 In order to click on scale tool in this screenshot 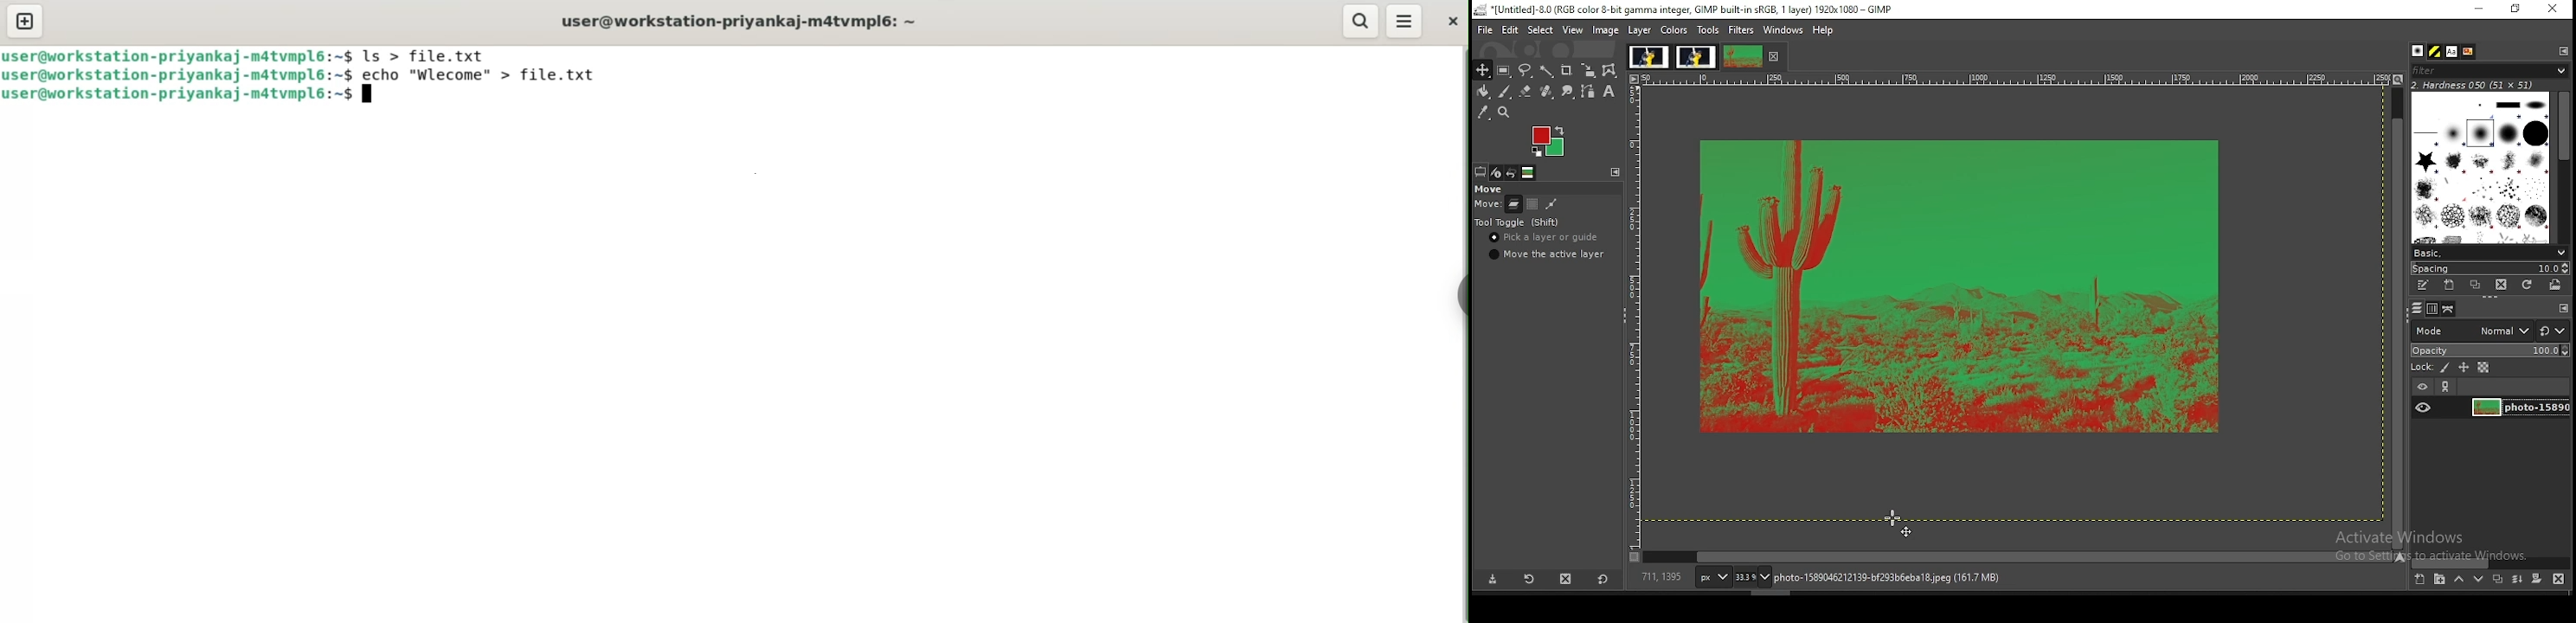, I will do `click(1590, 70)`.